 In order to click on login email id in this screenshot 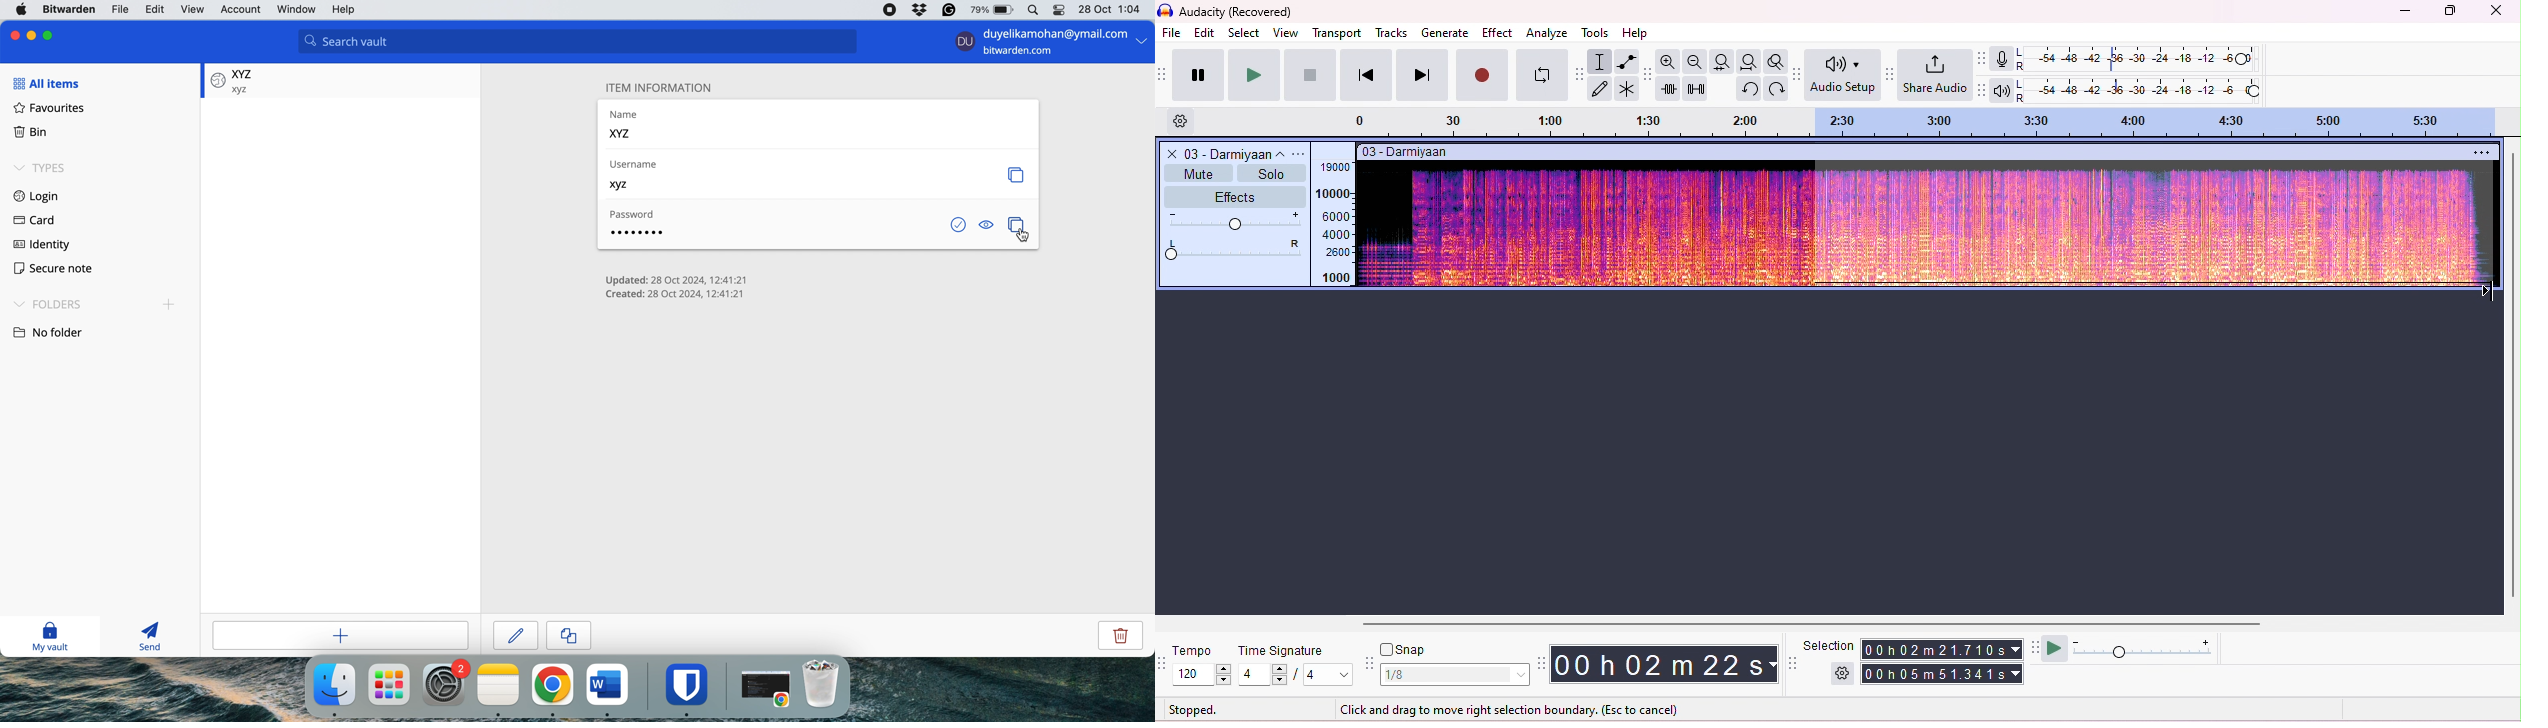, I will do `click(1052, 32)`.